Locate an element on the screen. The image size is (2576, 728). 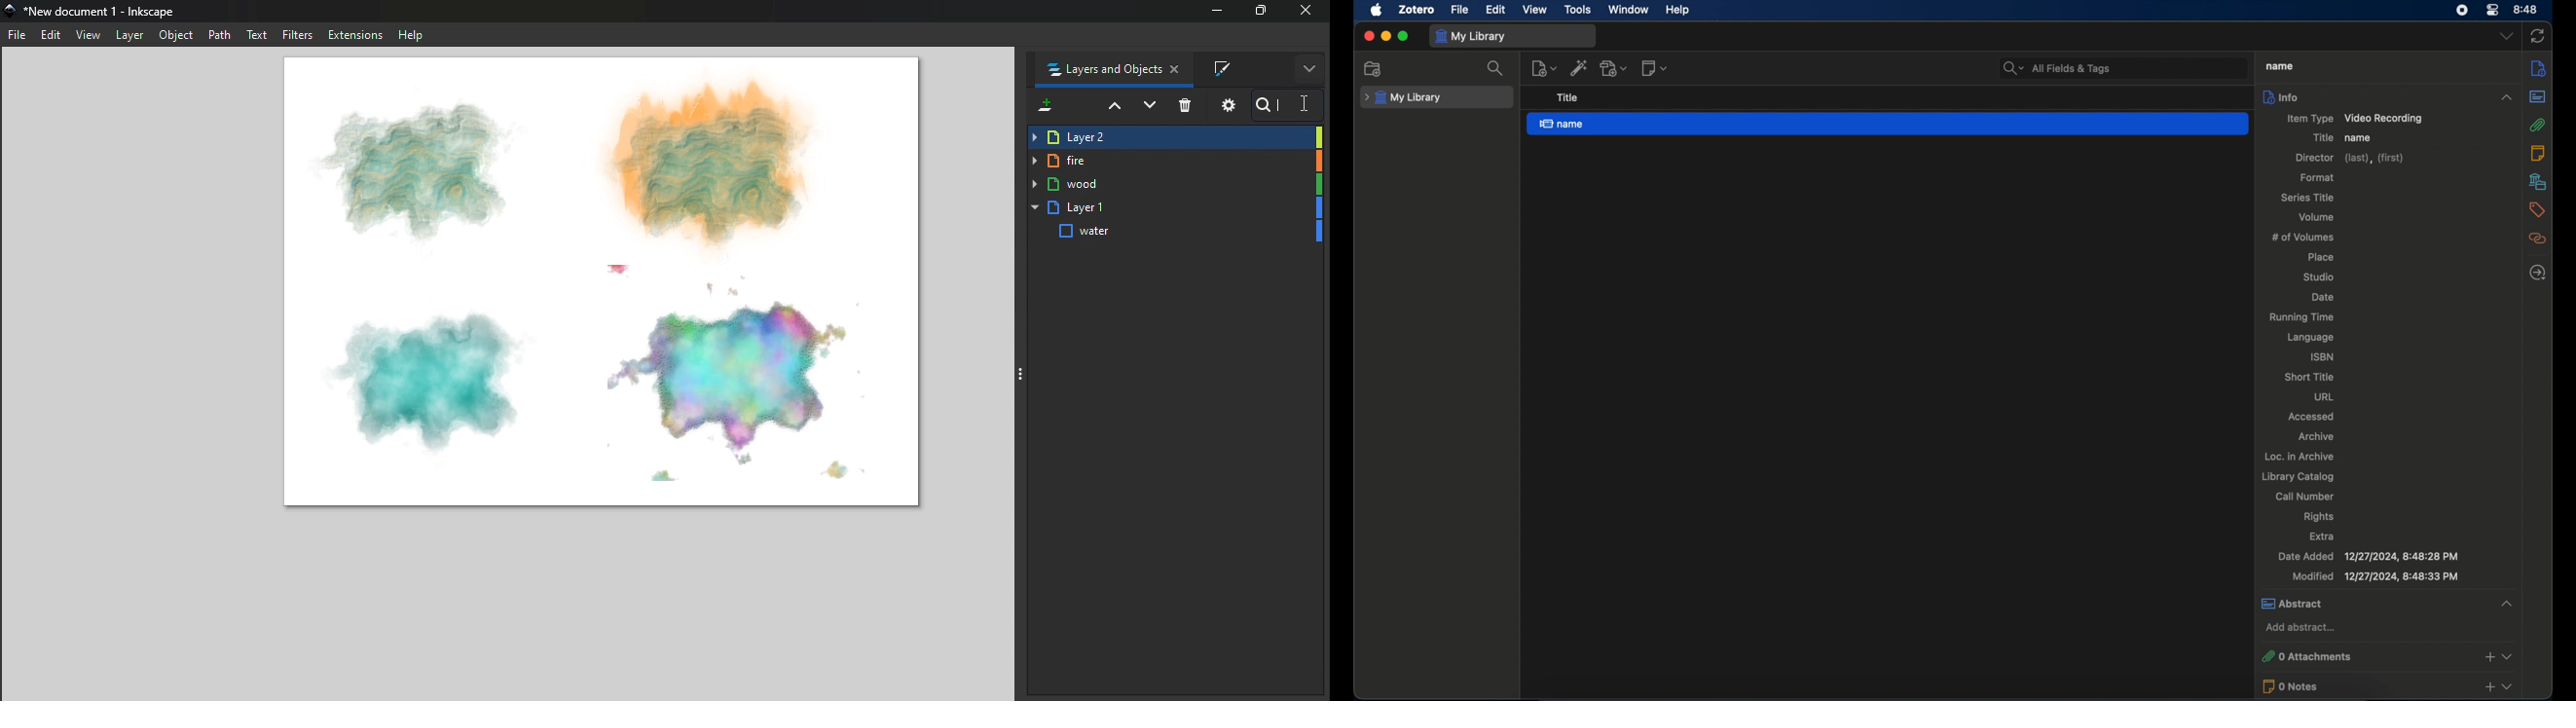
File is located at coordinates (18, 35).